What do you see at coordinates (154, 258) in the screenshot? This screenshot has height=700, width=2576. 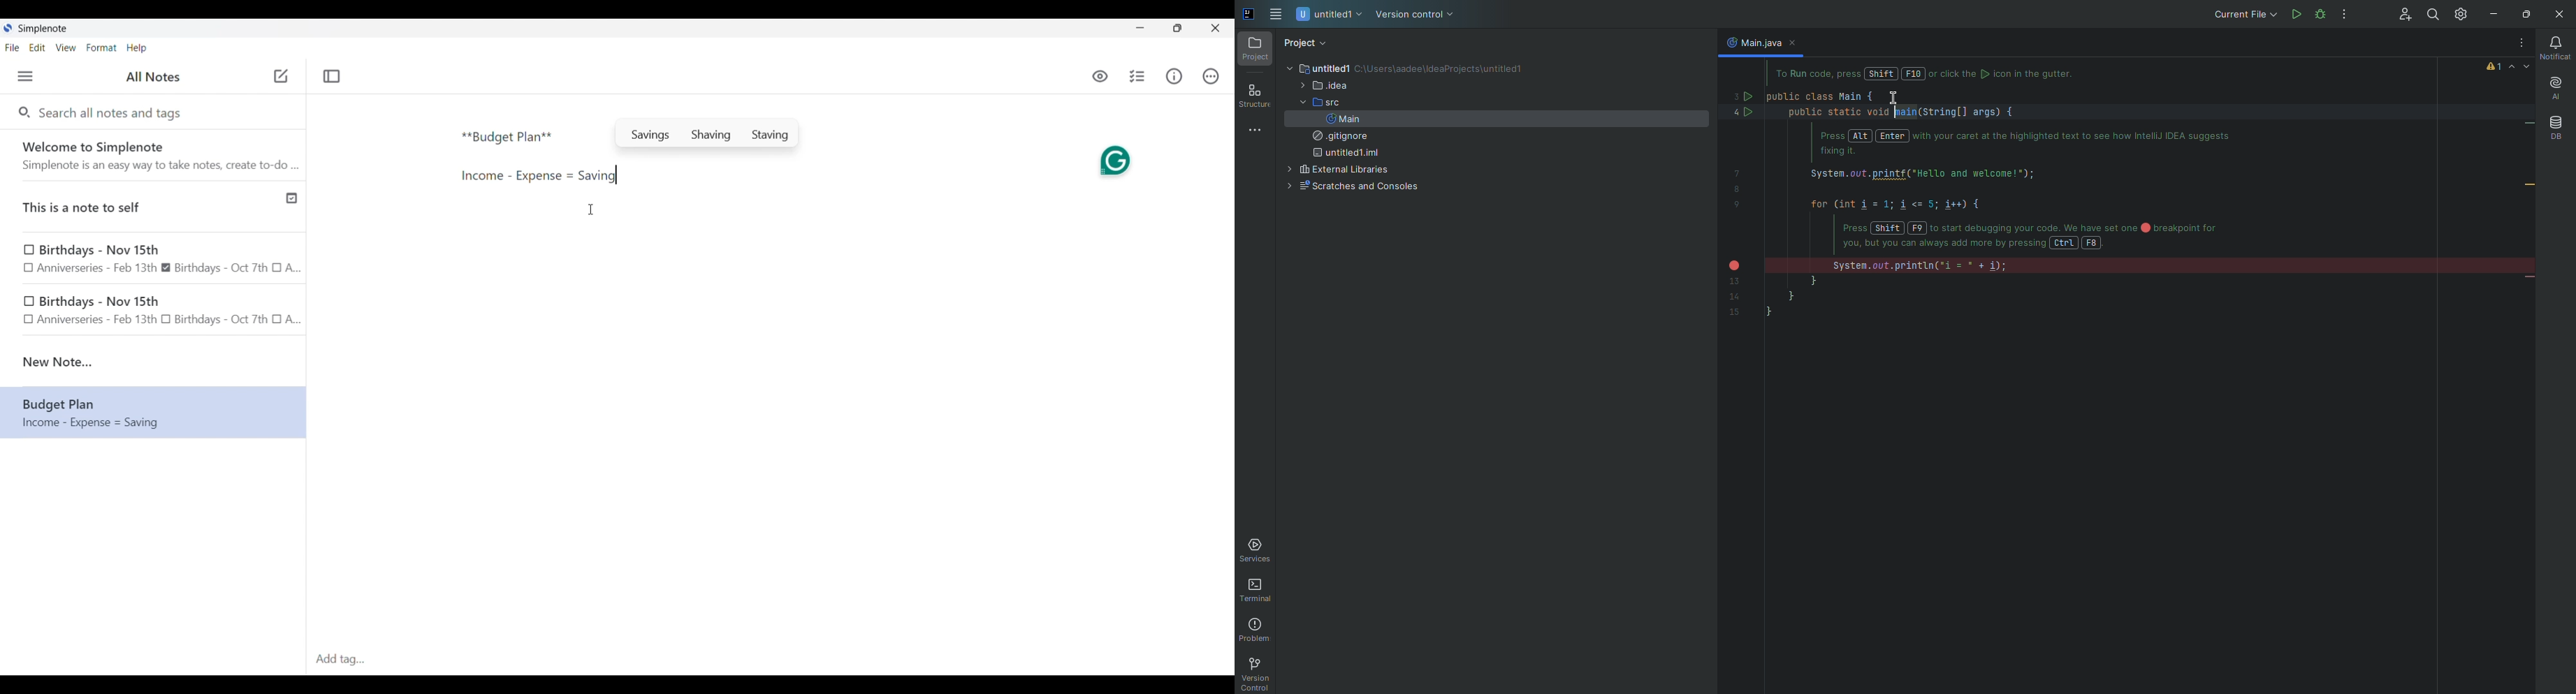 I see `Earlier notes` at bounding box center [154, 258].